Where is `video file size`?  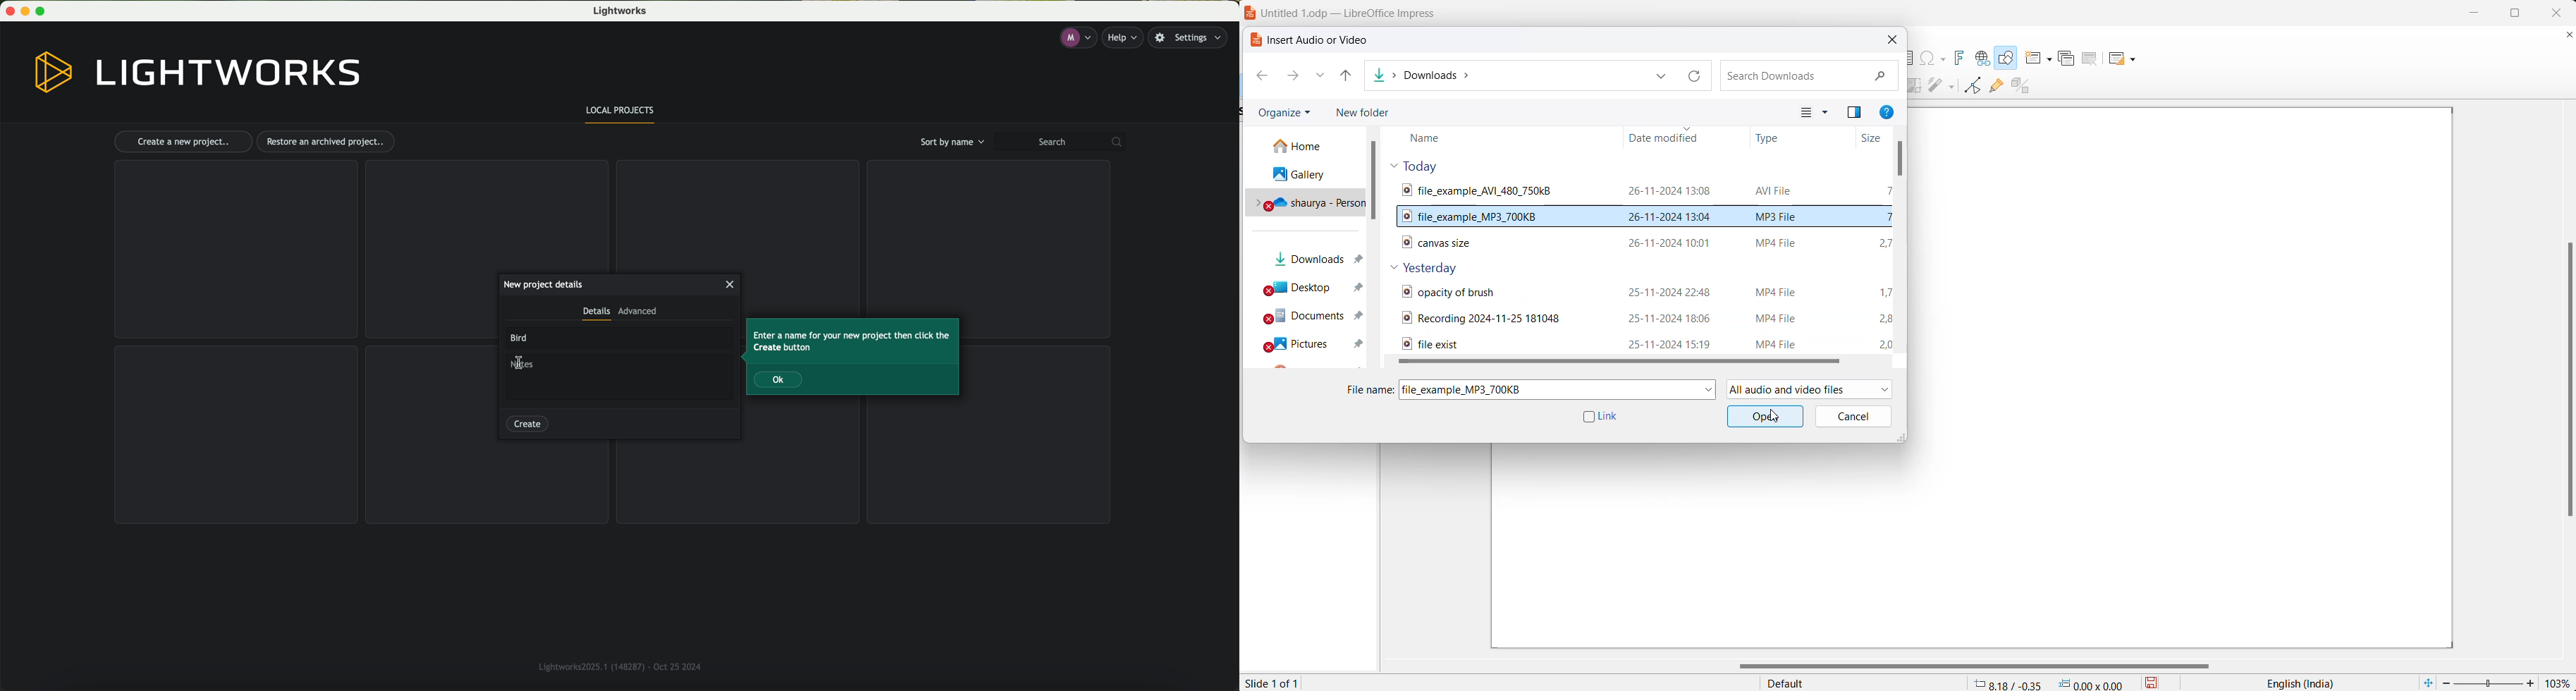 video file size is located at coordinates (1884, 241).